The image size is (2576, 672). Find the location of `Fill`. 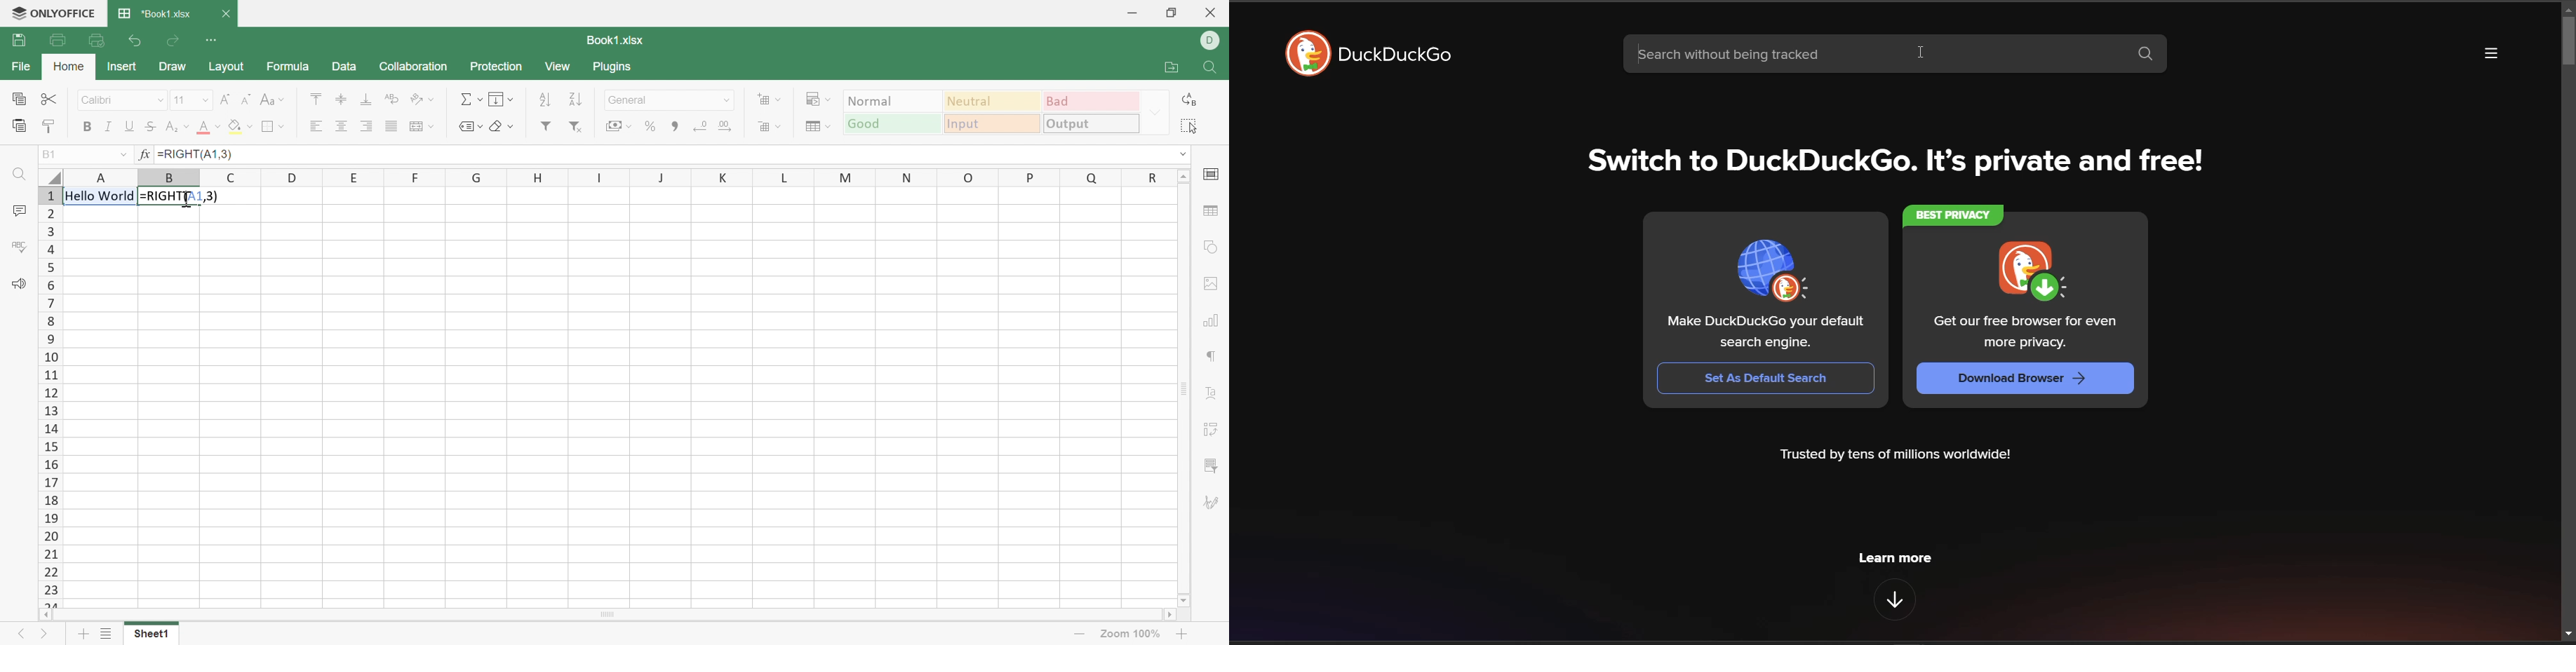

Fill is located at coordinates (499, 100).